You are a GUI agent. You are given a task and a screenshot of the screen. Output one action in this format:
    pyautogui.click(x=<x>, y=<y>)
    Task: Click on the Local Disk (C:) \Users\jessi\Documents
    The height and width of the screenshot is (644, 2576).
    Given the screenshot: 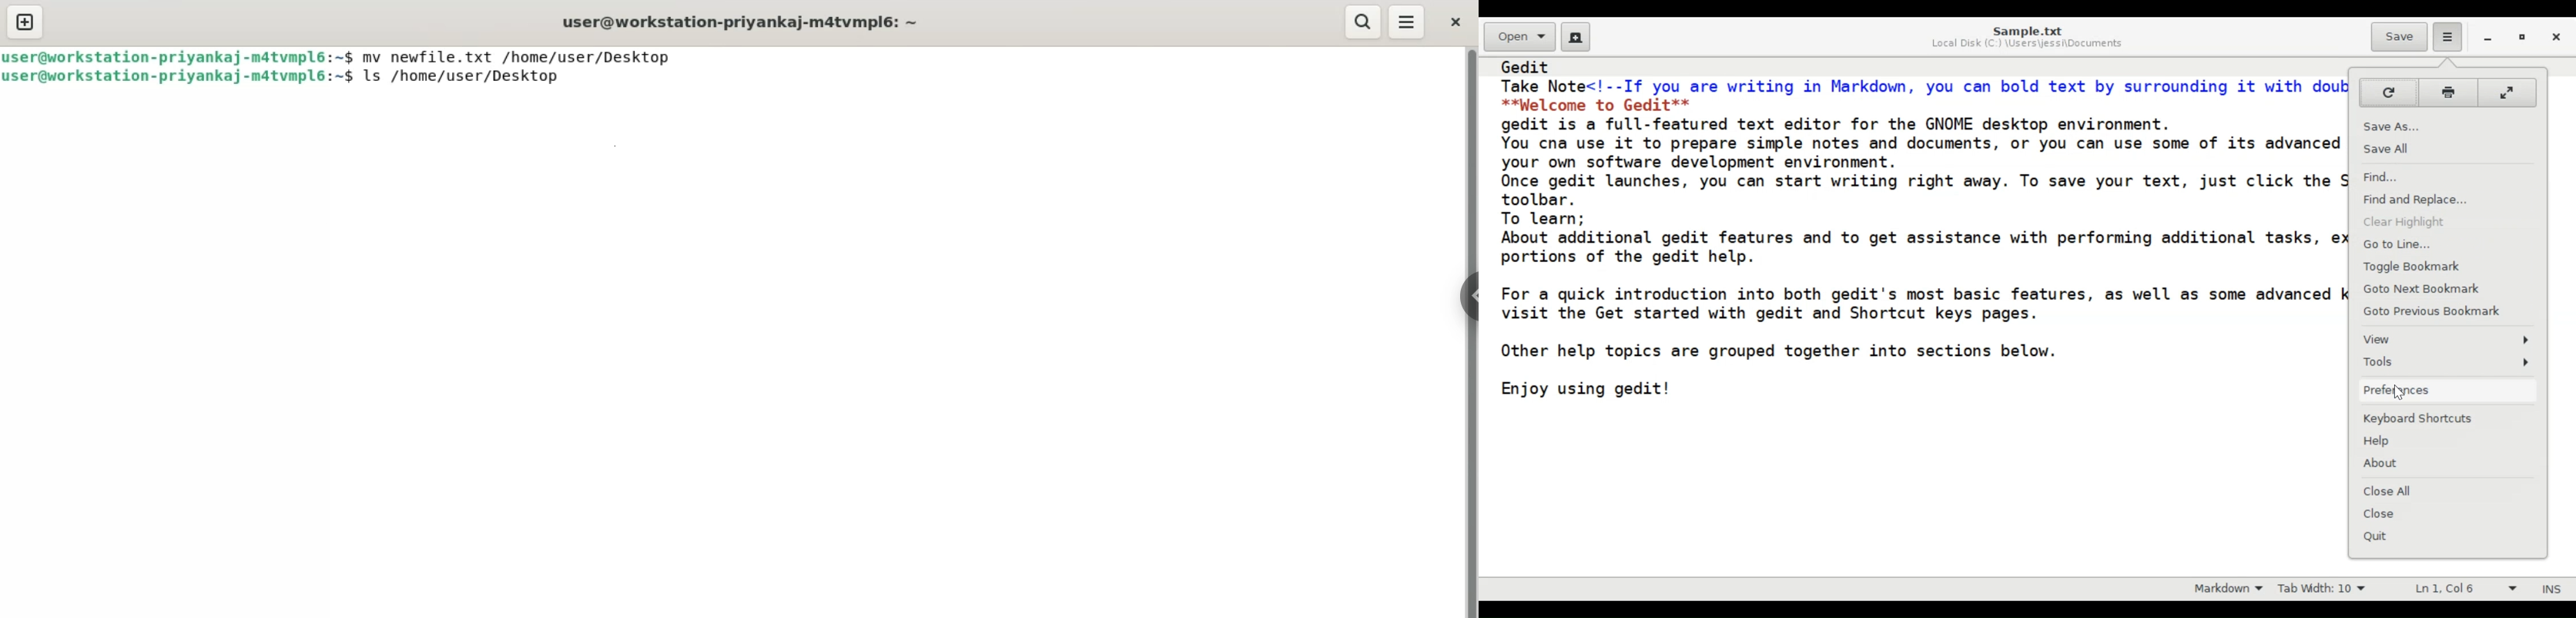 What is the action you would take?
    pyautogui.click(x=2028, y=45)
    